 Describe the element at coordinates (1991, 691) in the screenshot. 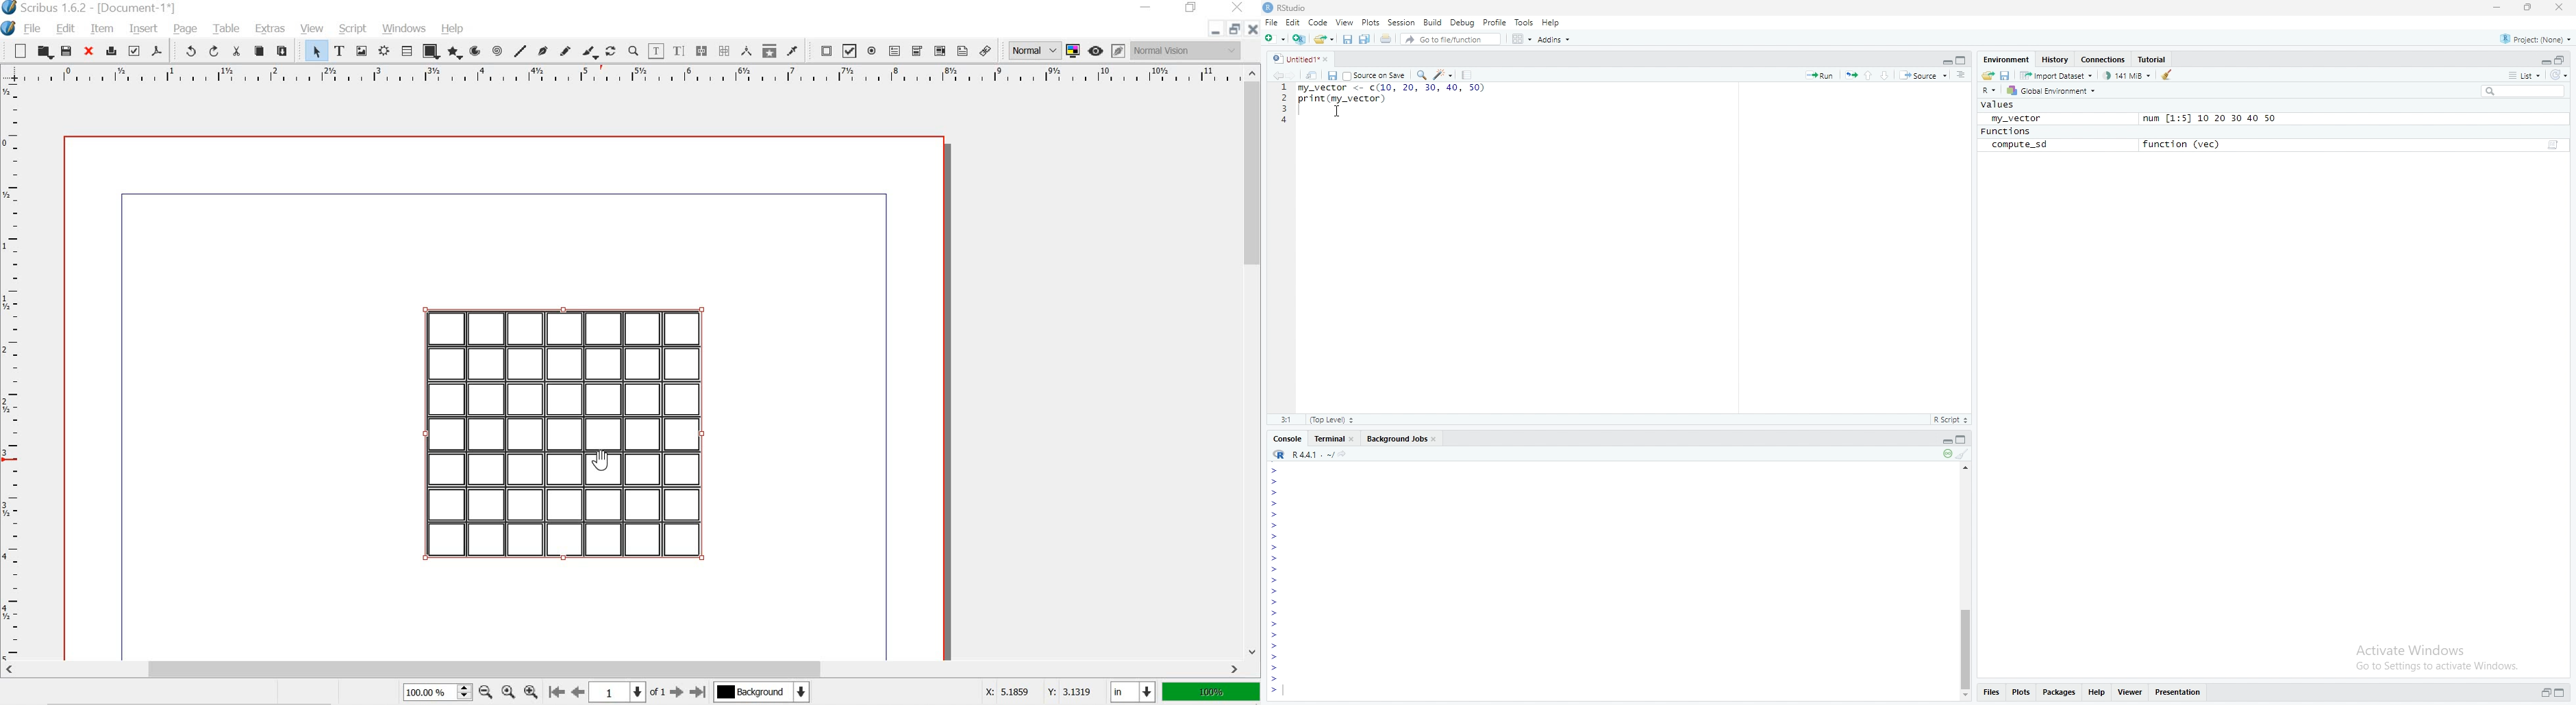

I see `Files` at that location.